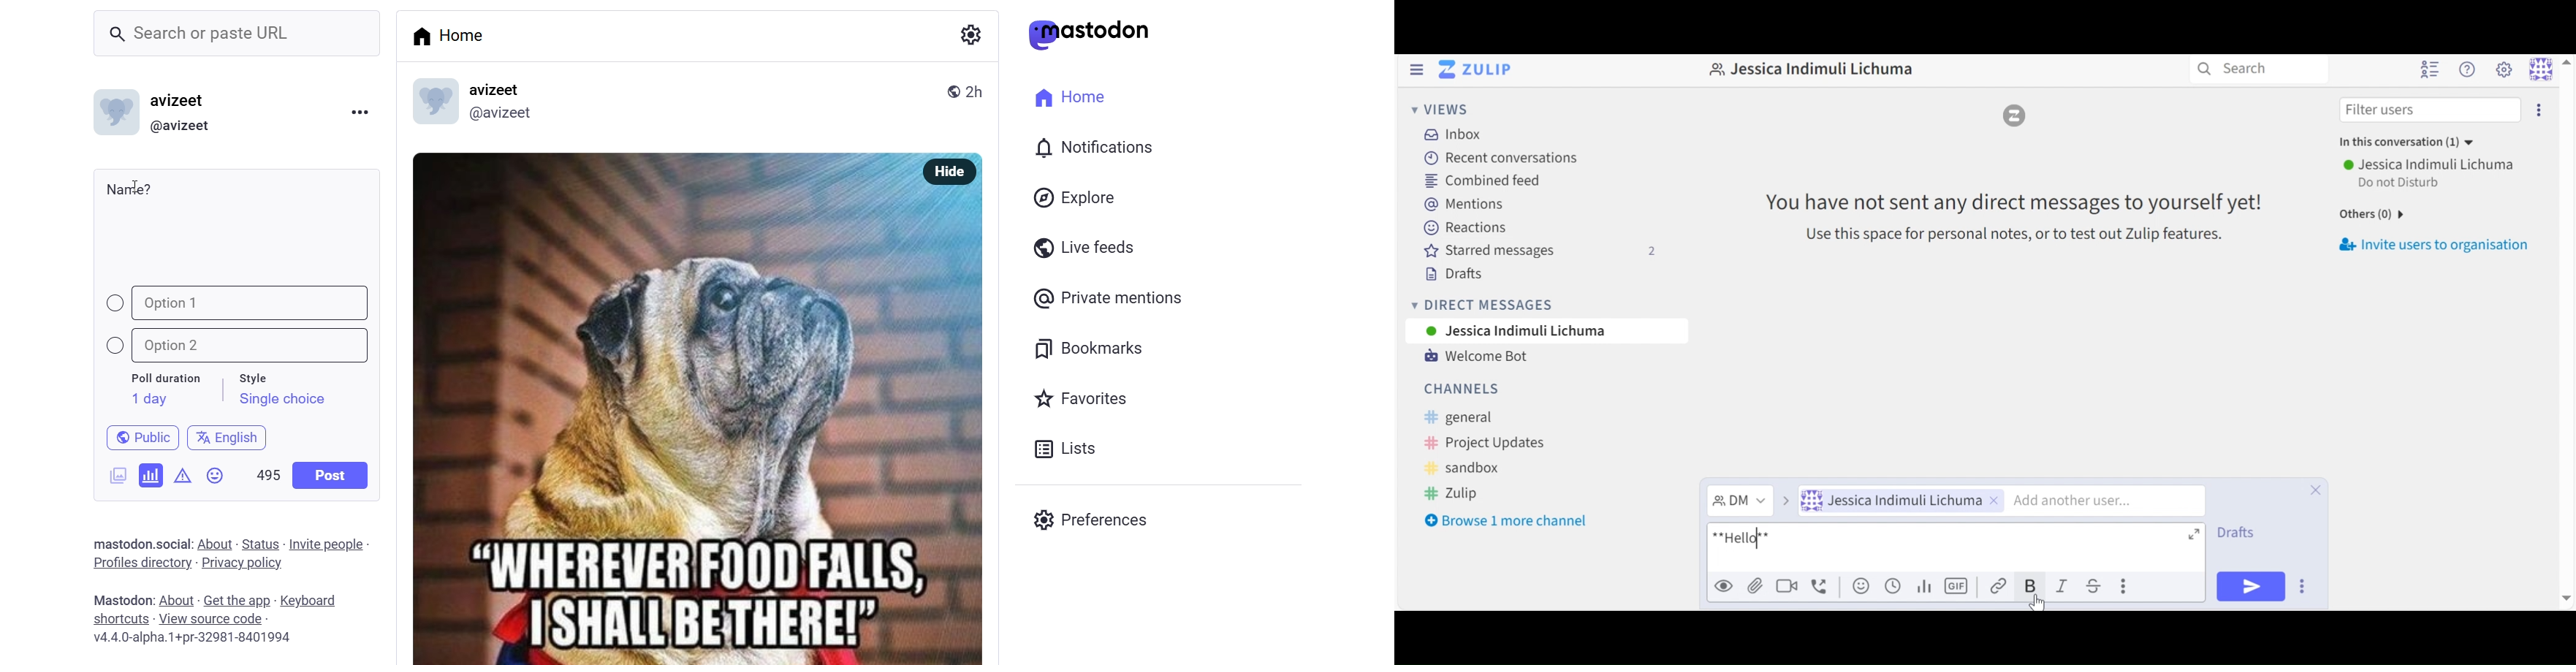 This screenshot has height=672, width=2576. I want to click on private mention, so click(1109, 297).